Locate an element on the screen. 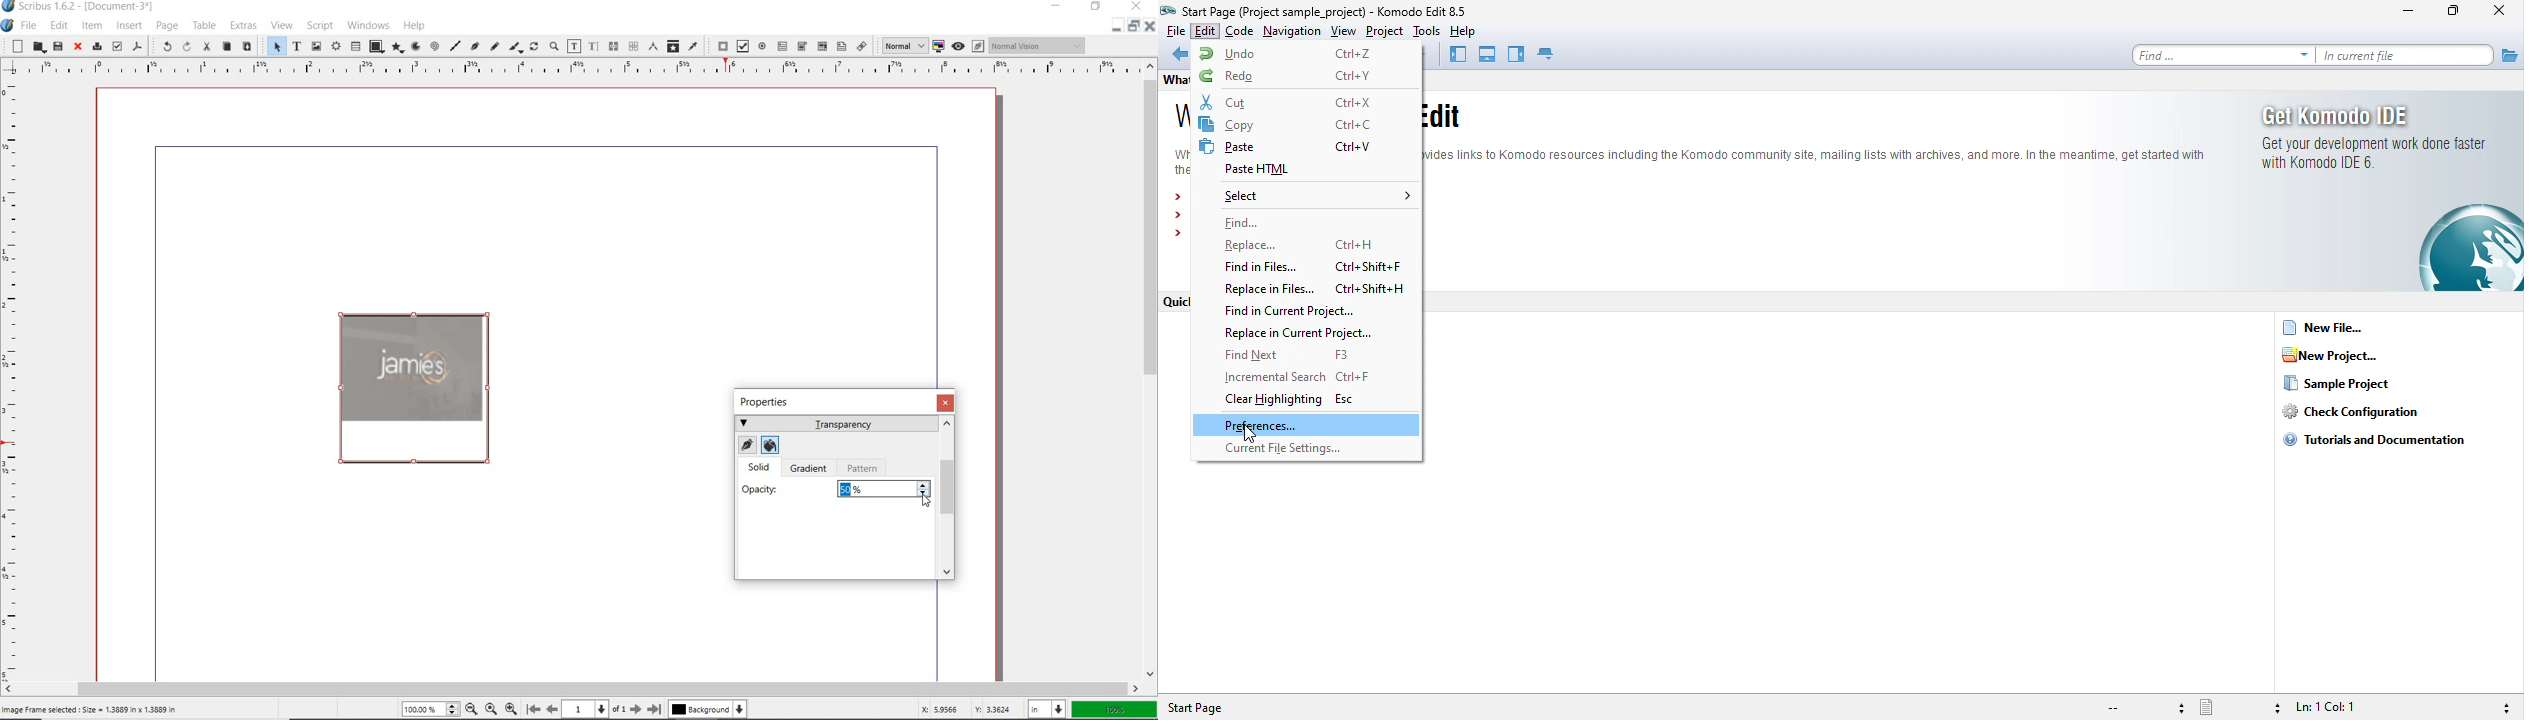  check configuration is located at coordinates (2360, 413).